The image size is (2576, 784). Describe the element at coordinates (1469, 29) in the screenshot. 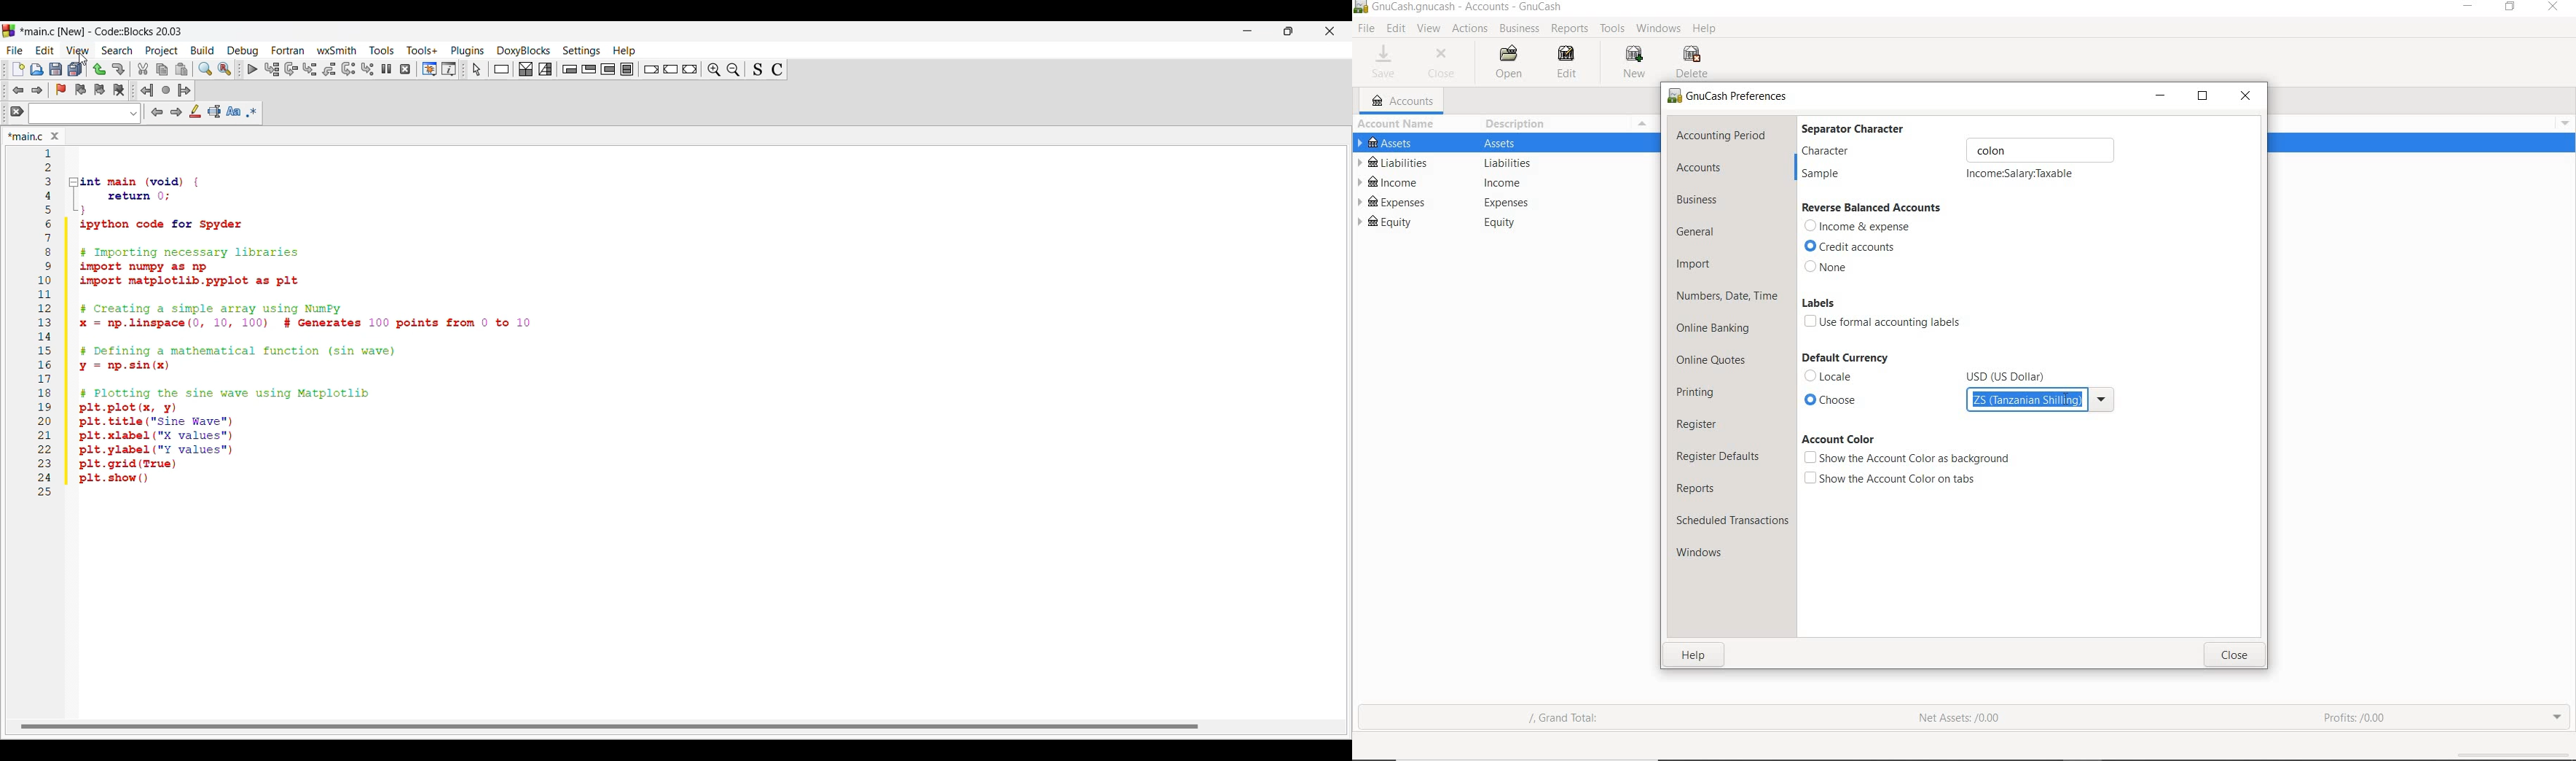

I see `ACTIONS` at that location.